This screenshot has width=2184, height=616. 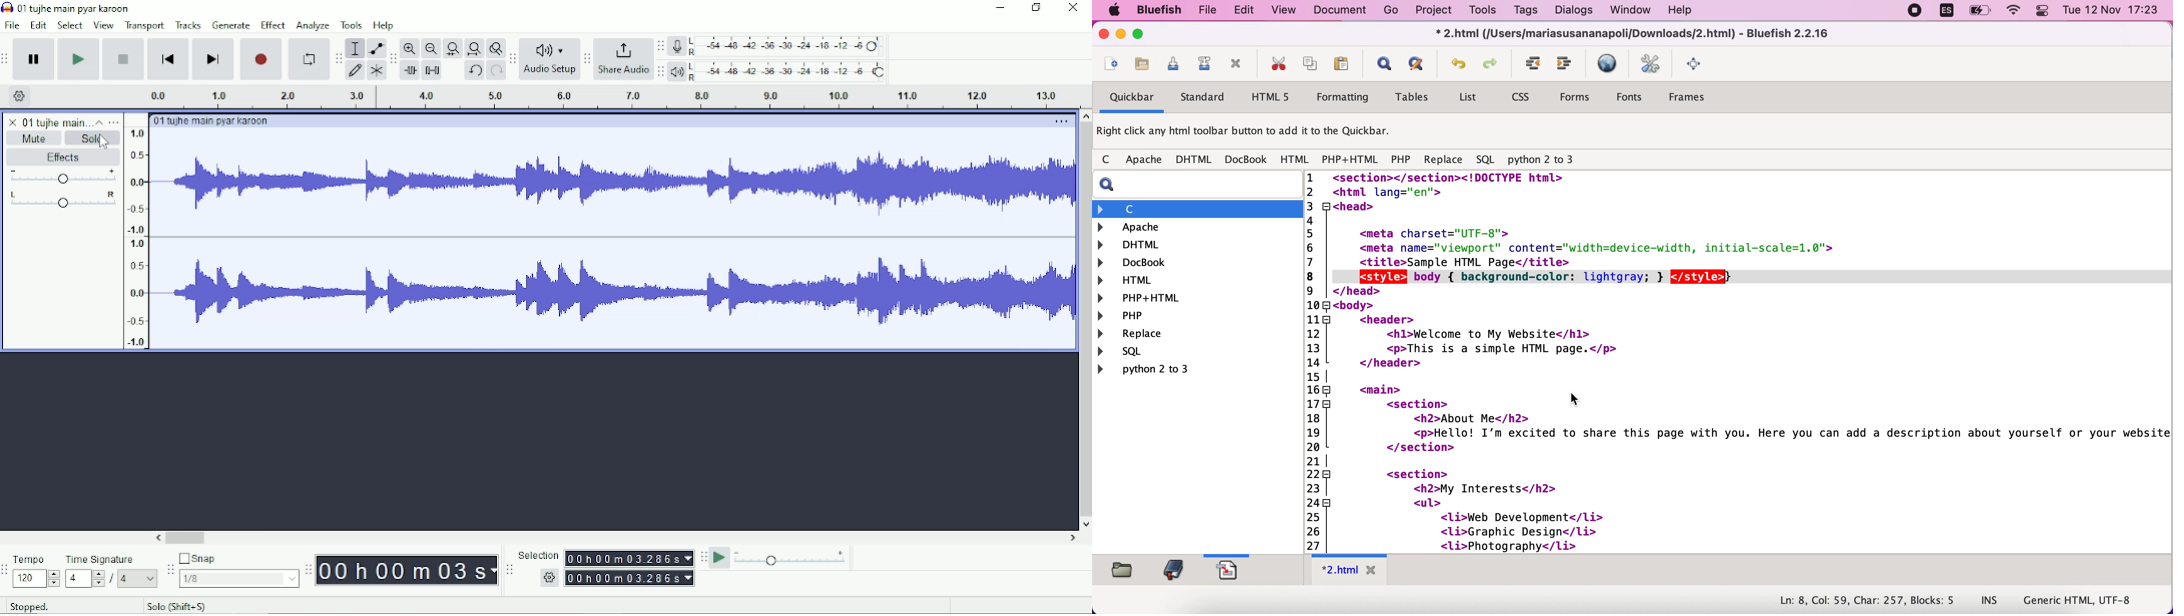 I want to click on Help, so click(x=383, y=25).